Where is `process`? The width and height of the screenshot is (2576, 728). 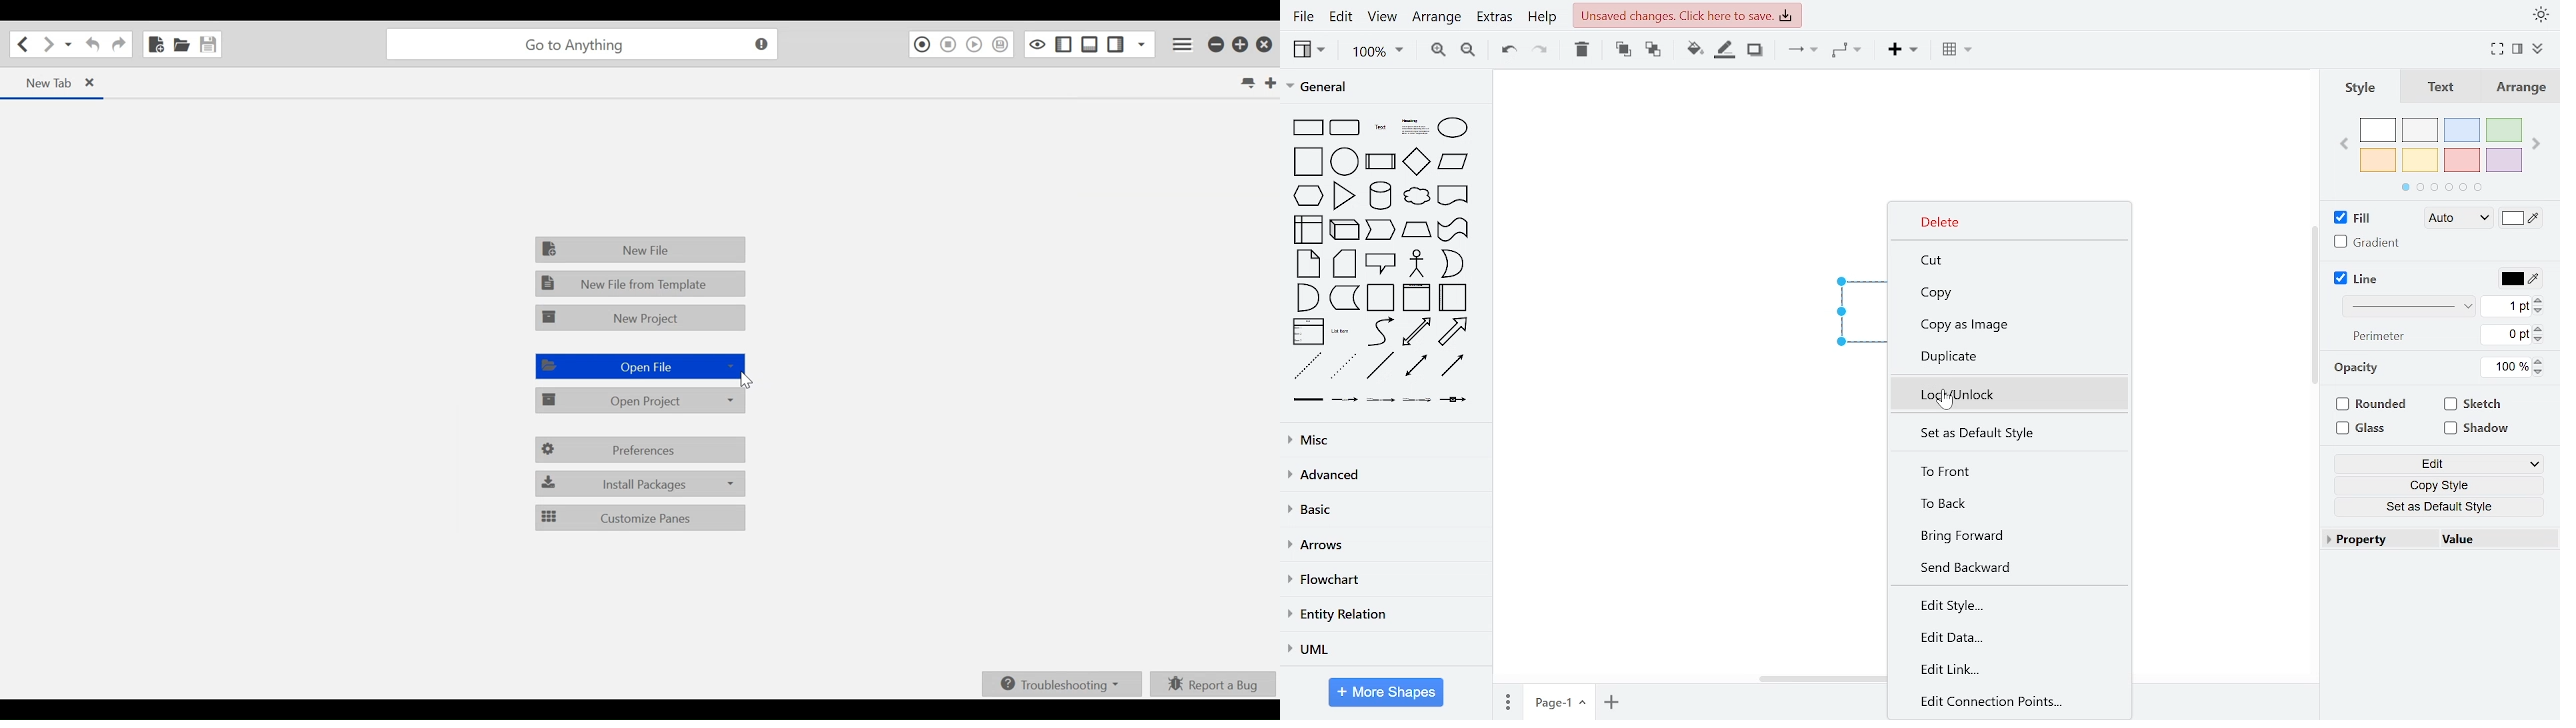 process is located at coordinates (1380, 163).